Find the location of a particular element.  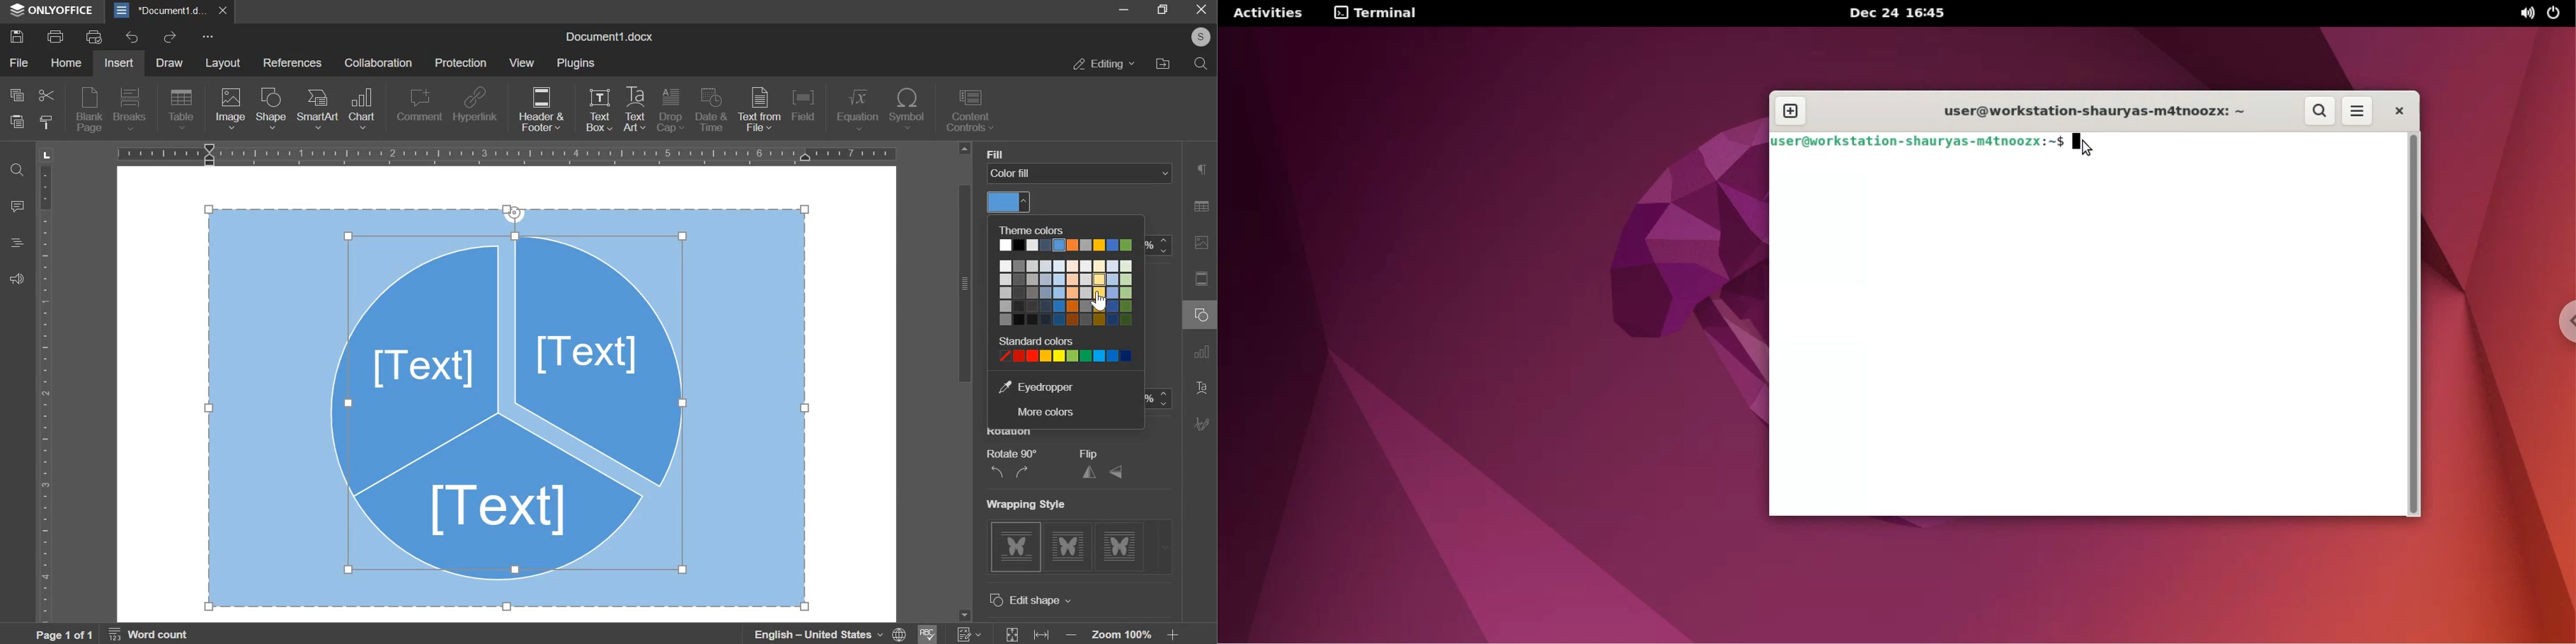

image is located at coordinates (230, 109).